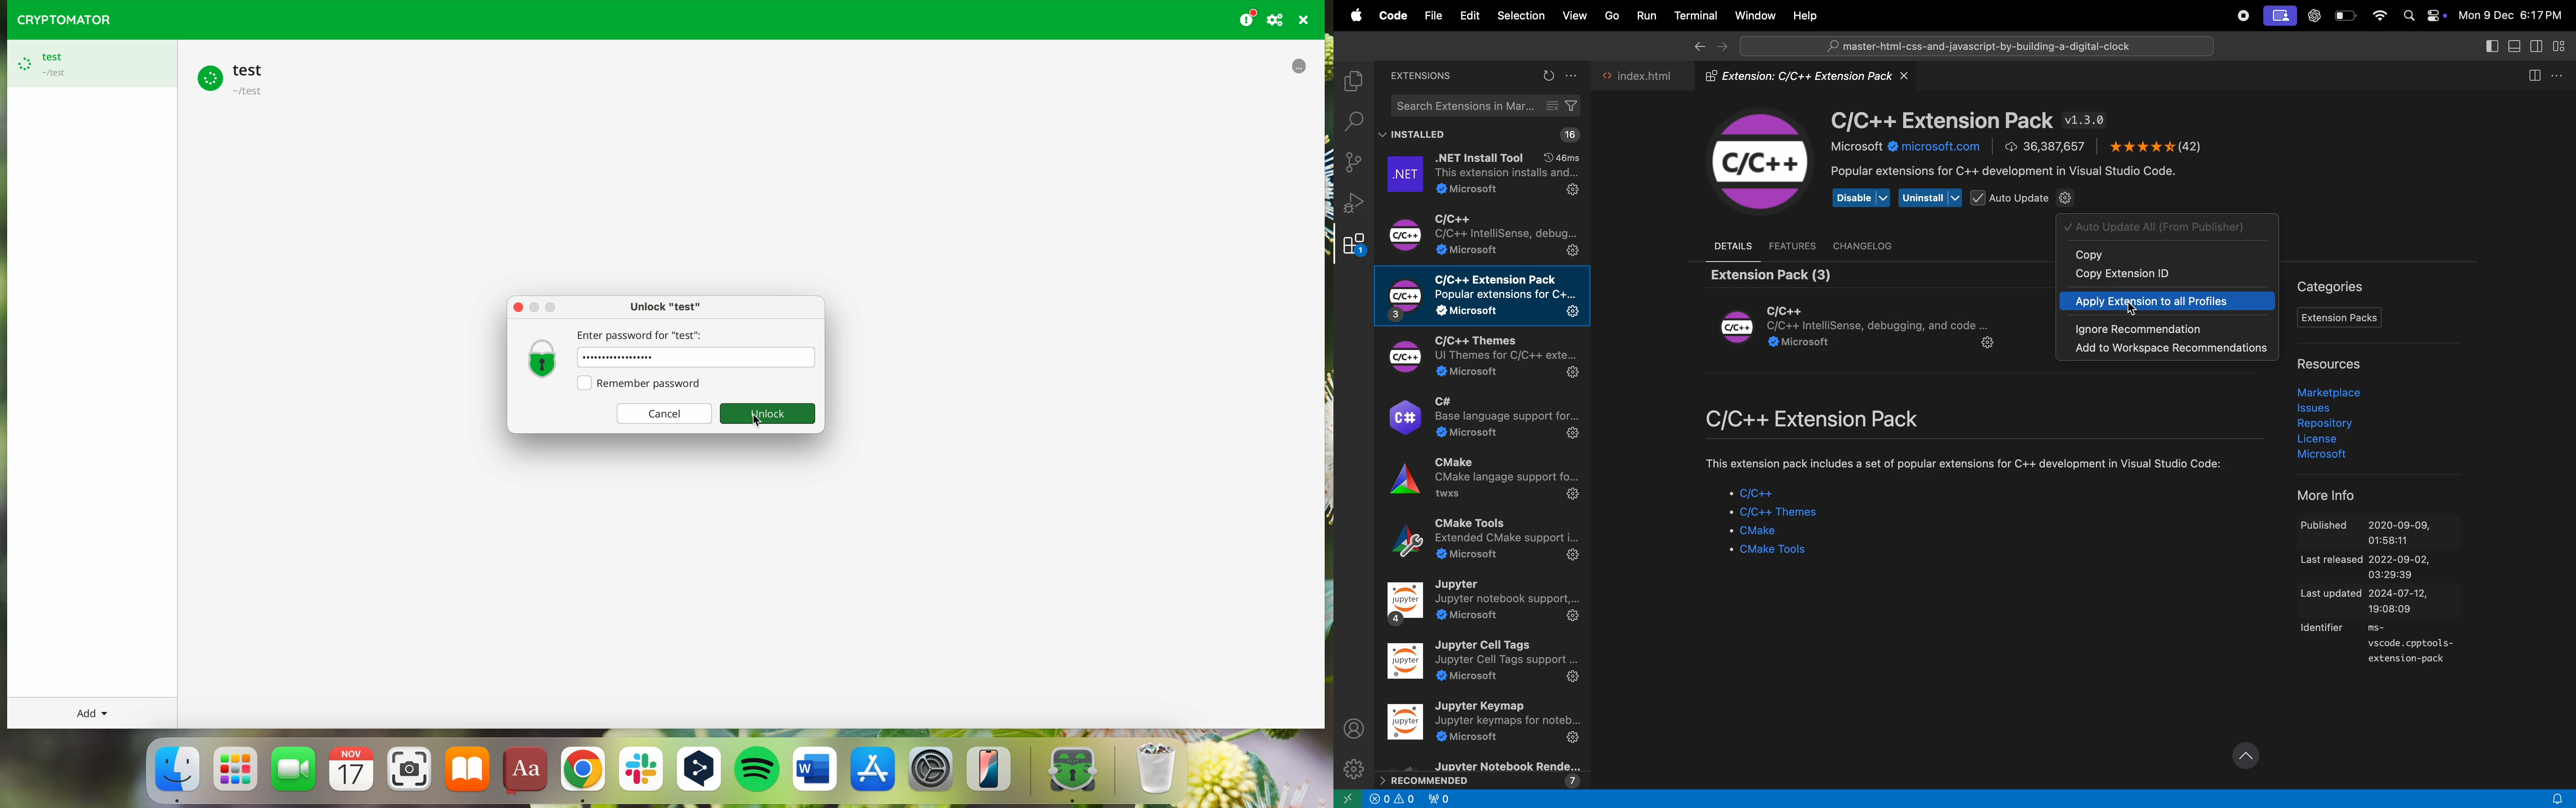 The image size is (2576, 812). Describe the element at coordinates (2154, 254) in the screenshot. I see `copy` at that location.